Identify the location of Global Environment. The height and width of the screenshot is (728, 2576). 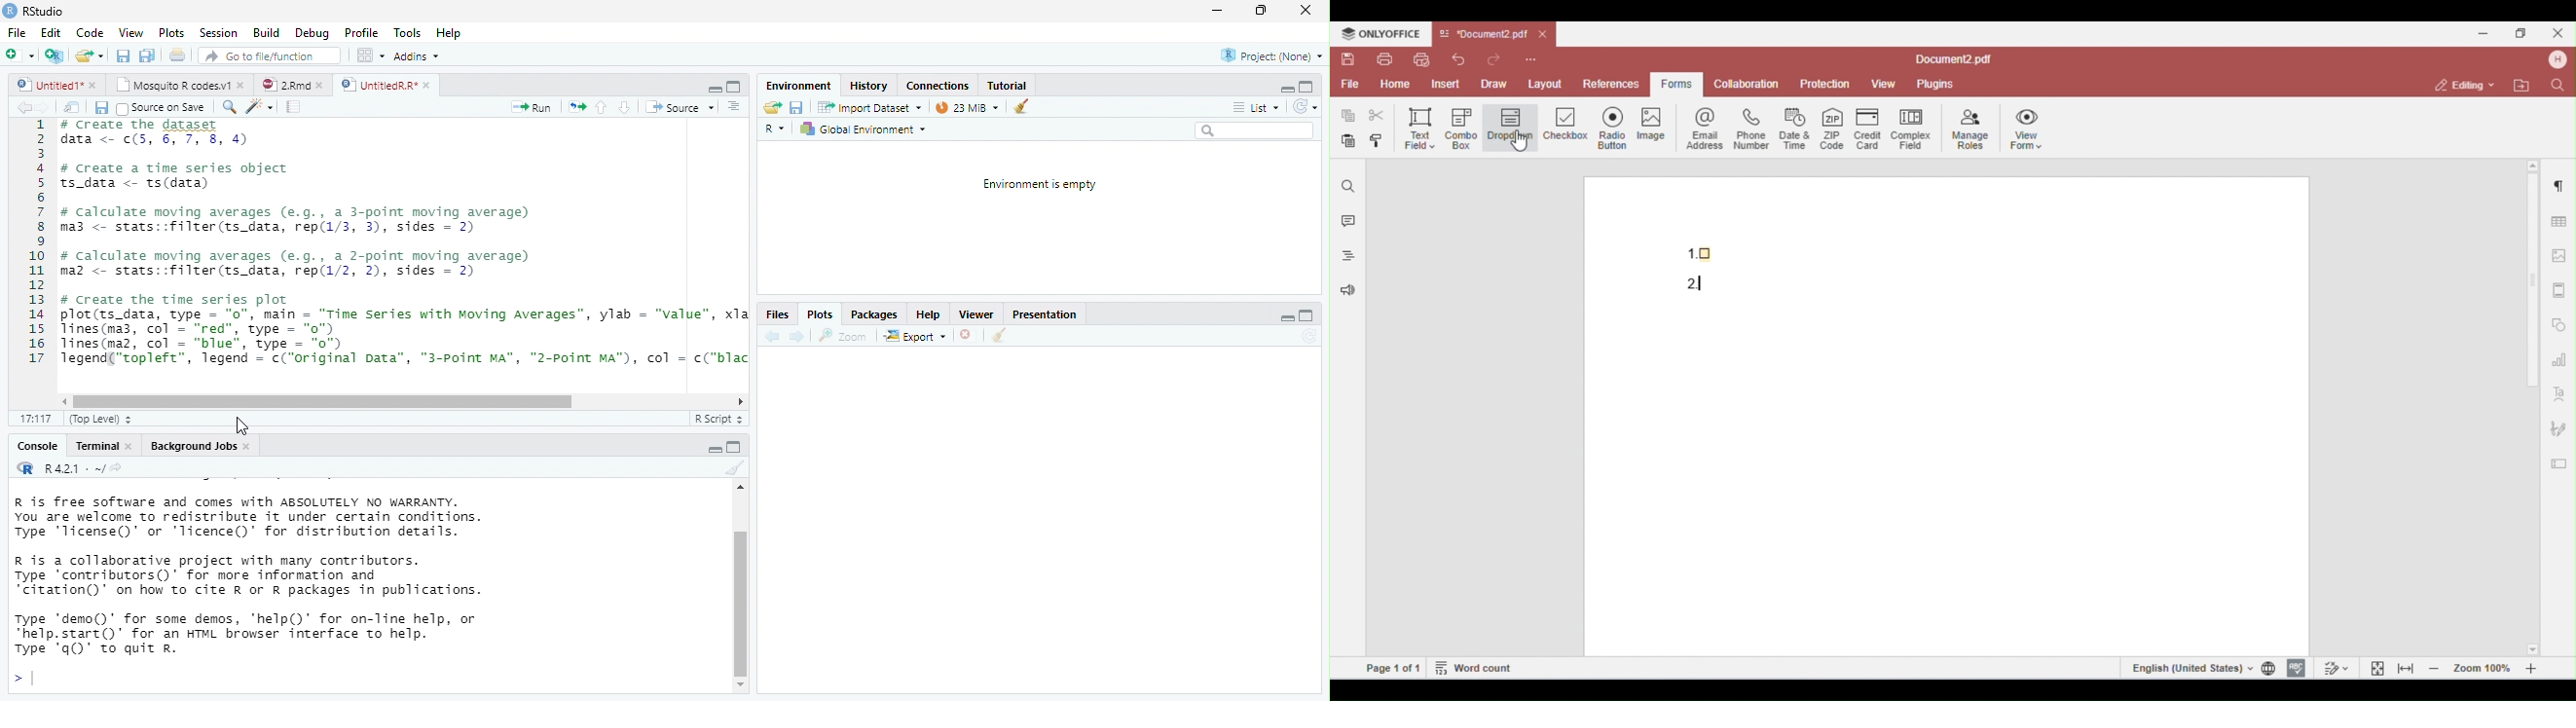
(863, 129).